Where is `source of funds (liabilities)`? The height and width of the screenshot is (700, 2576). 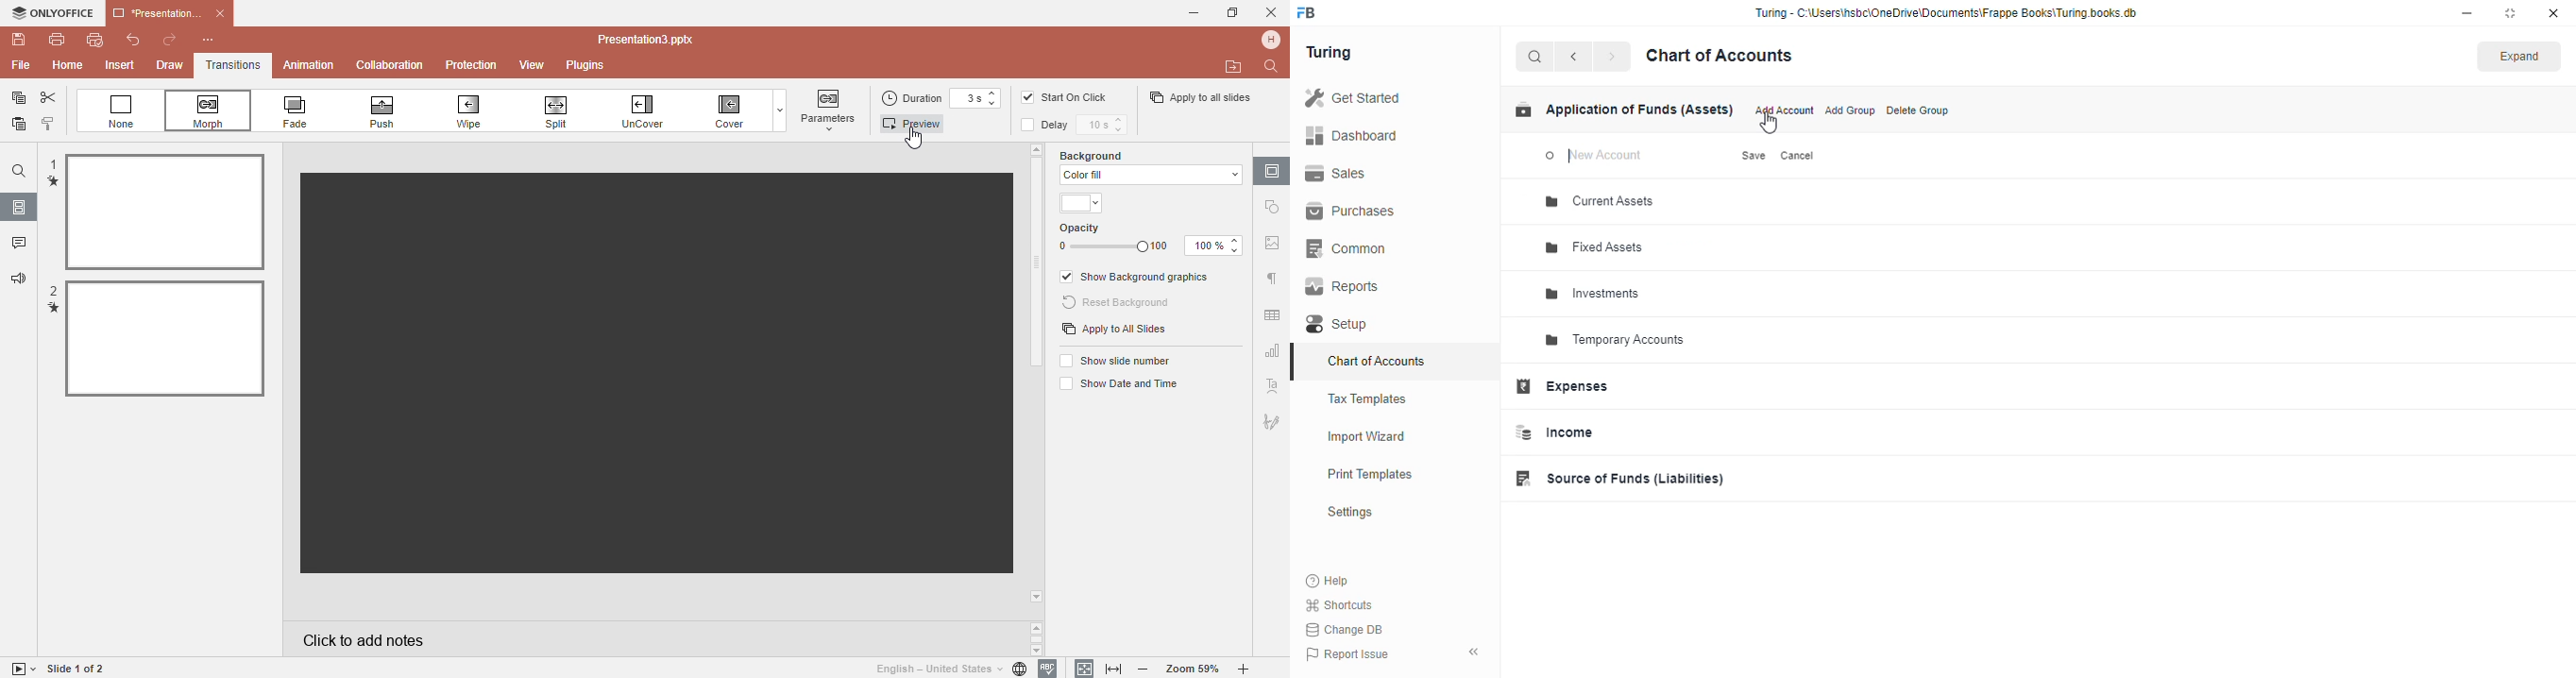 source of funds (liabilities) is located at coordinates (1619, 478).